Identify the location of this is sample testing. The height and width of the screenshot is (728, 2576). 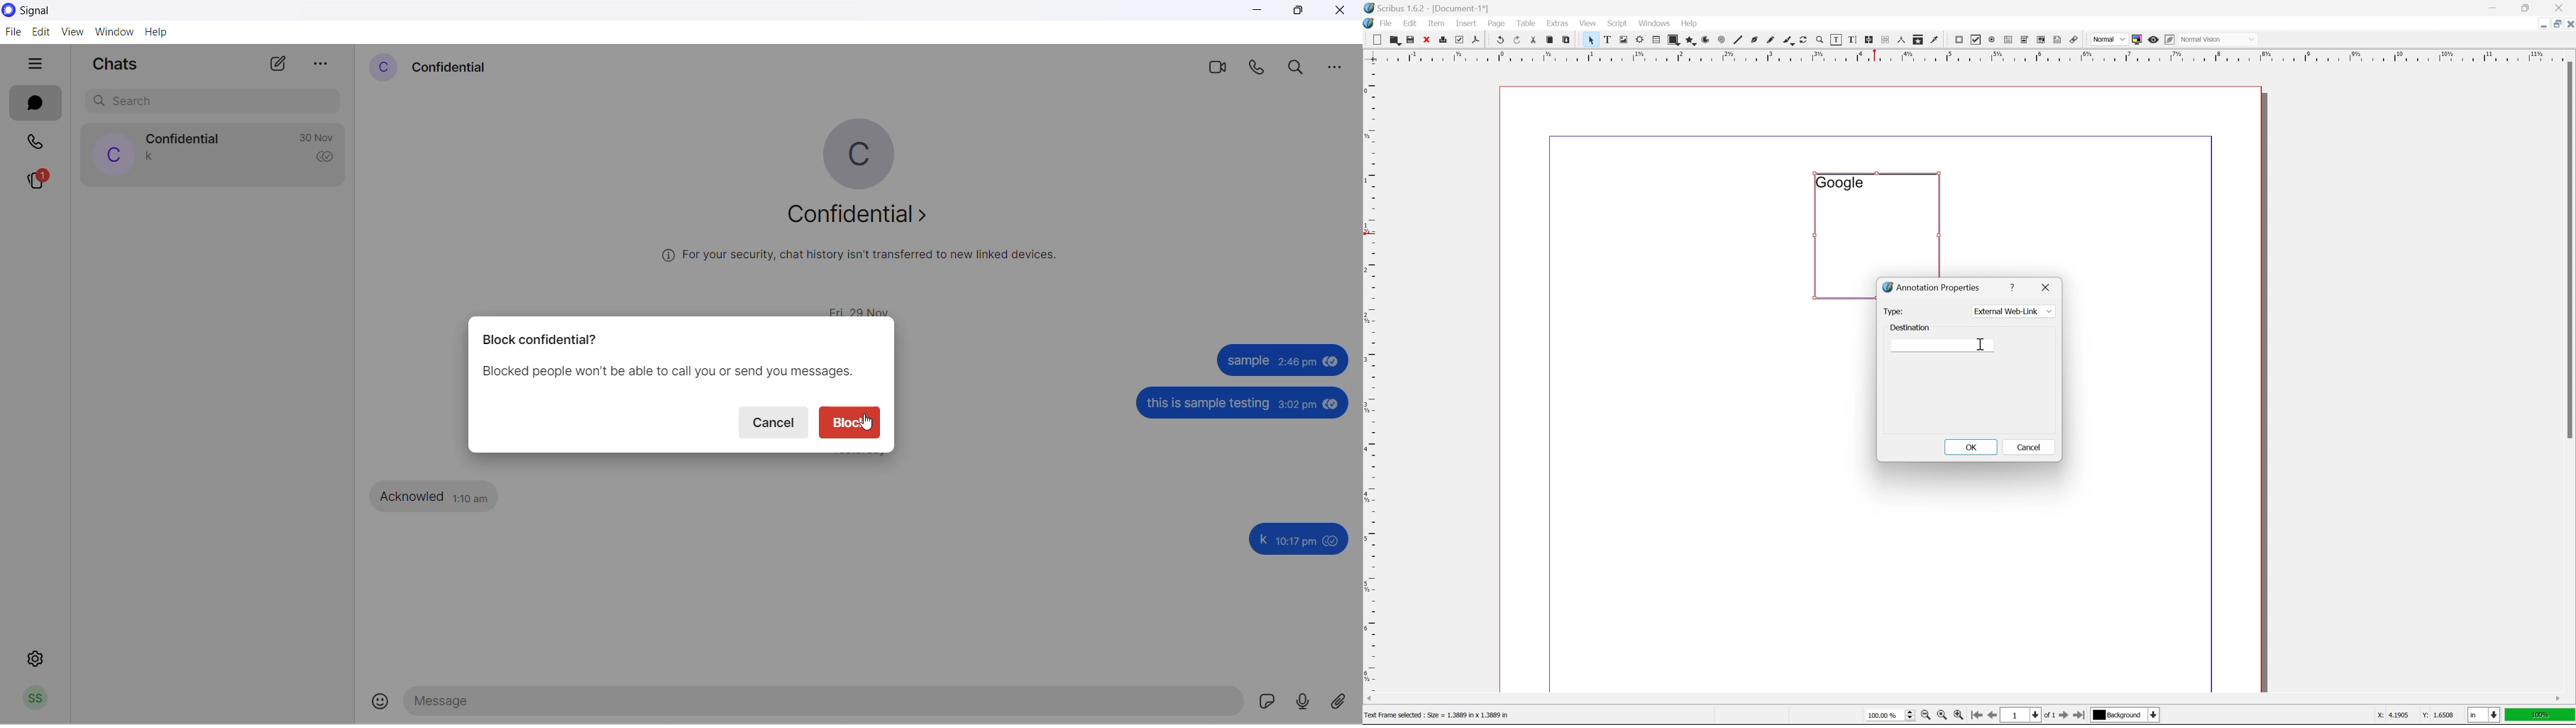
(1207, 404).